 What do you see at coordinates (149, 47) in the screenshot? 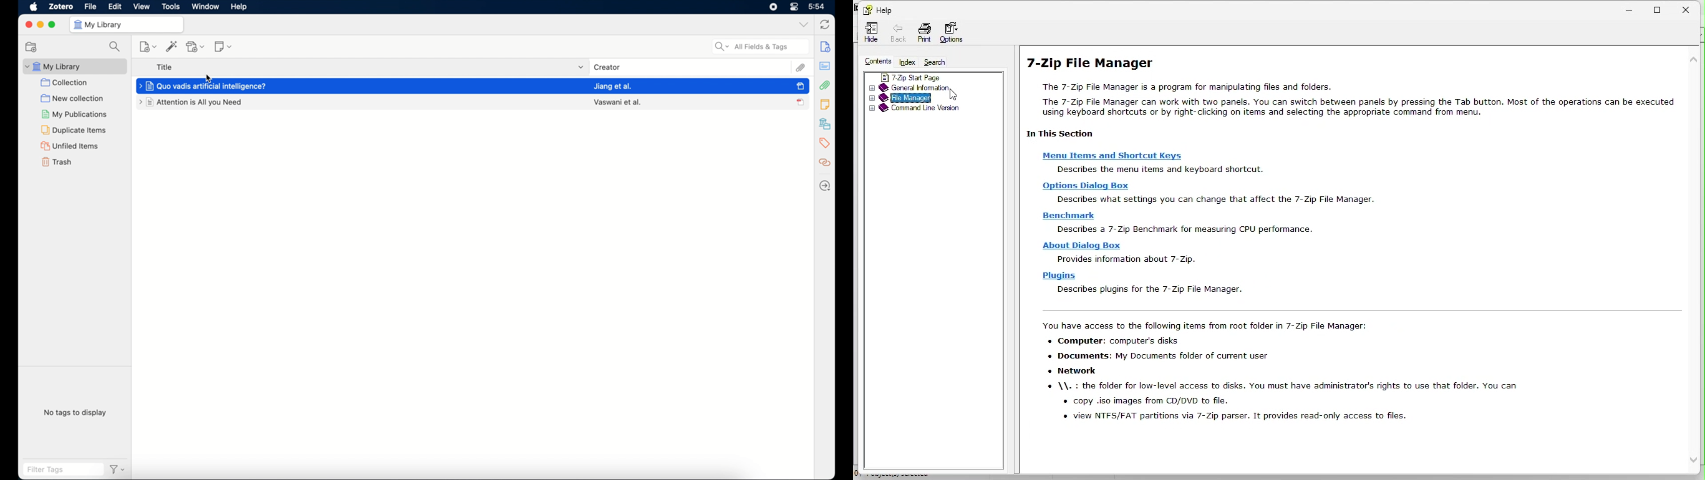
I see `new item` at bounding box center [149, 47].